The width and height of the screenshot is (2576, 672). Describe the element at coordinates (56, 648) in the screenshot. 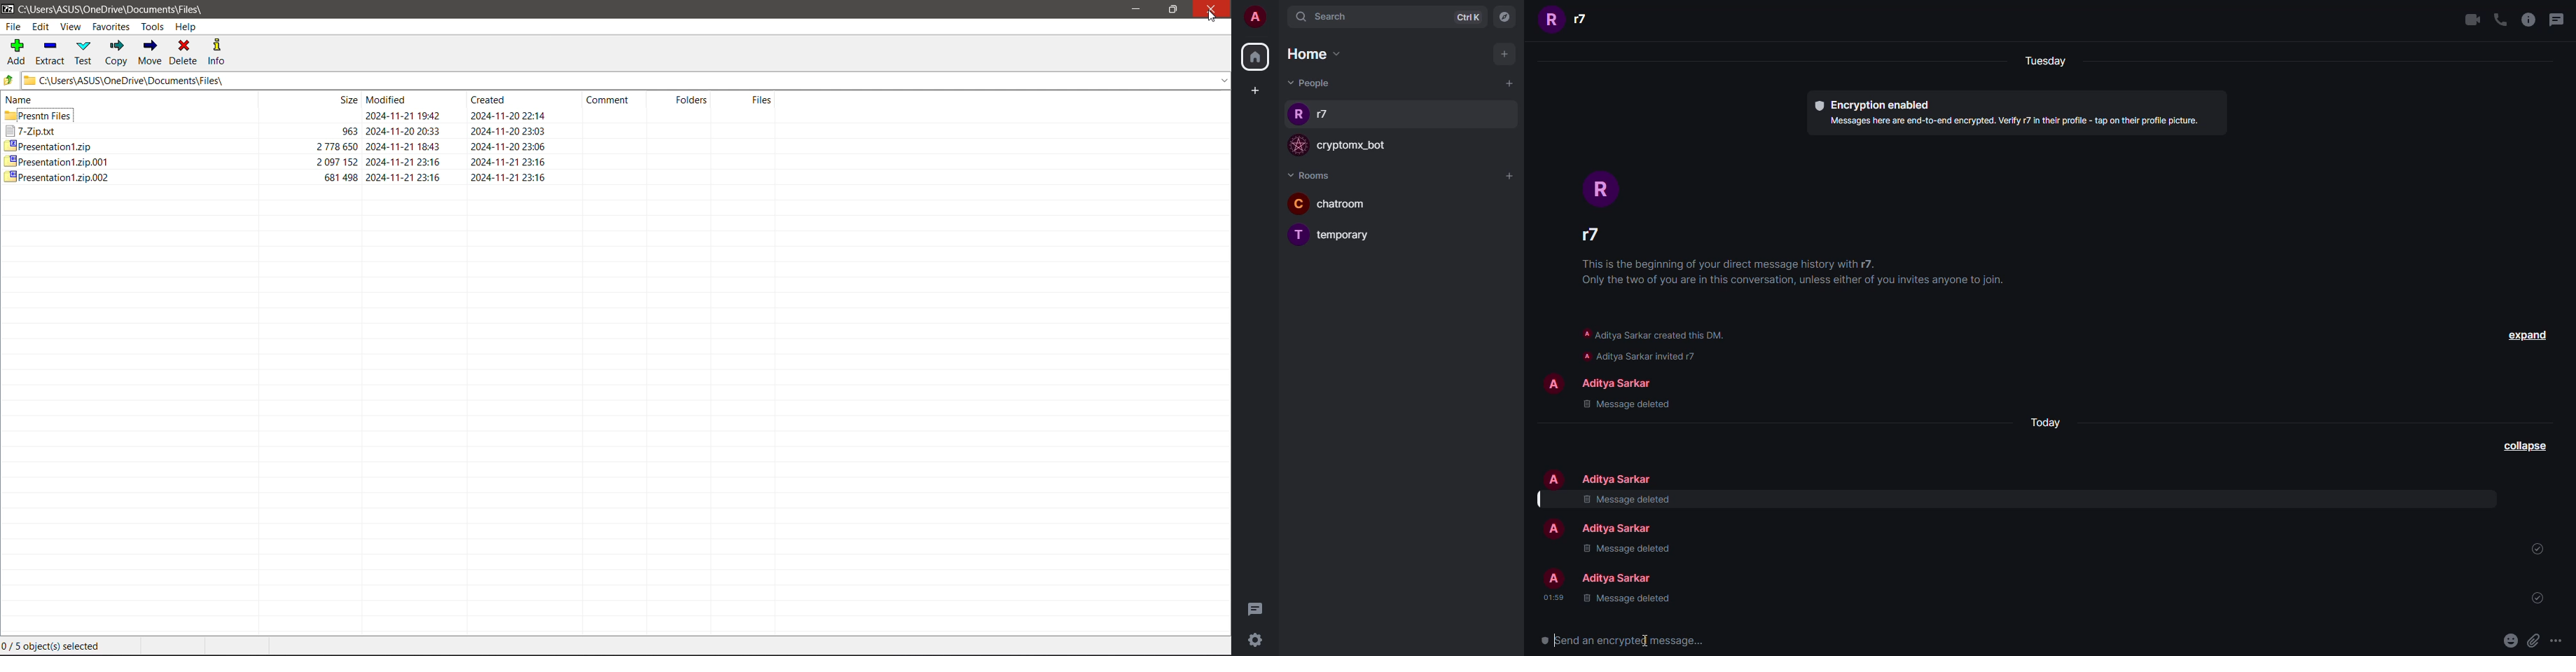

I see `Current Selection` at that location.